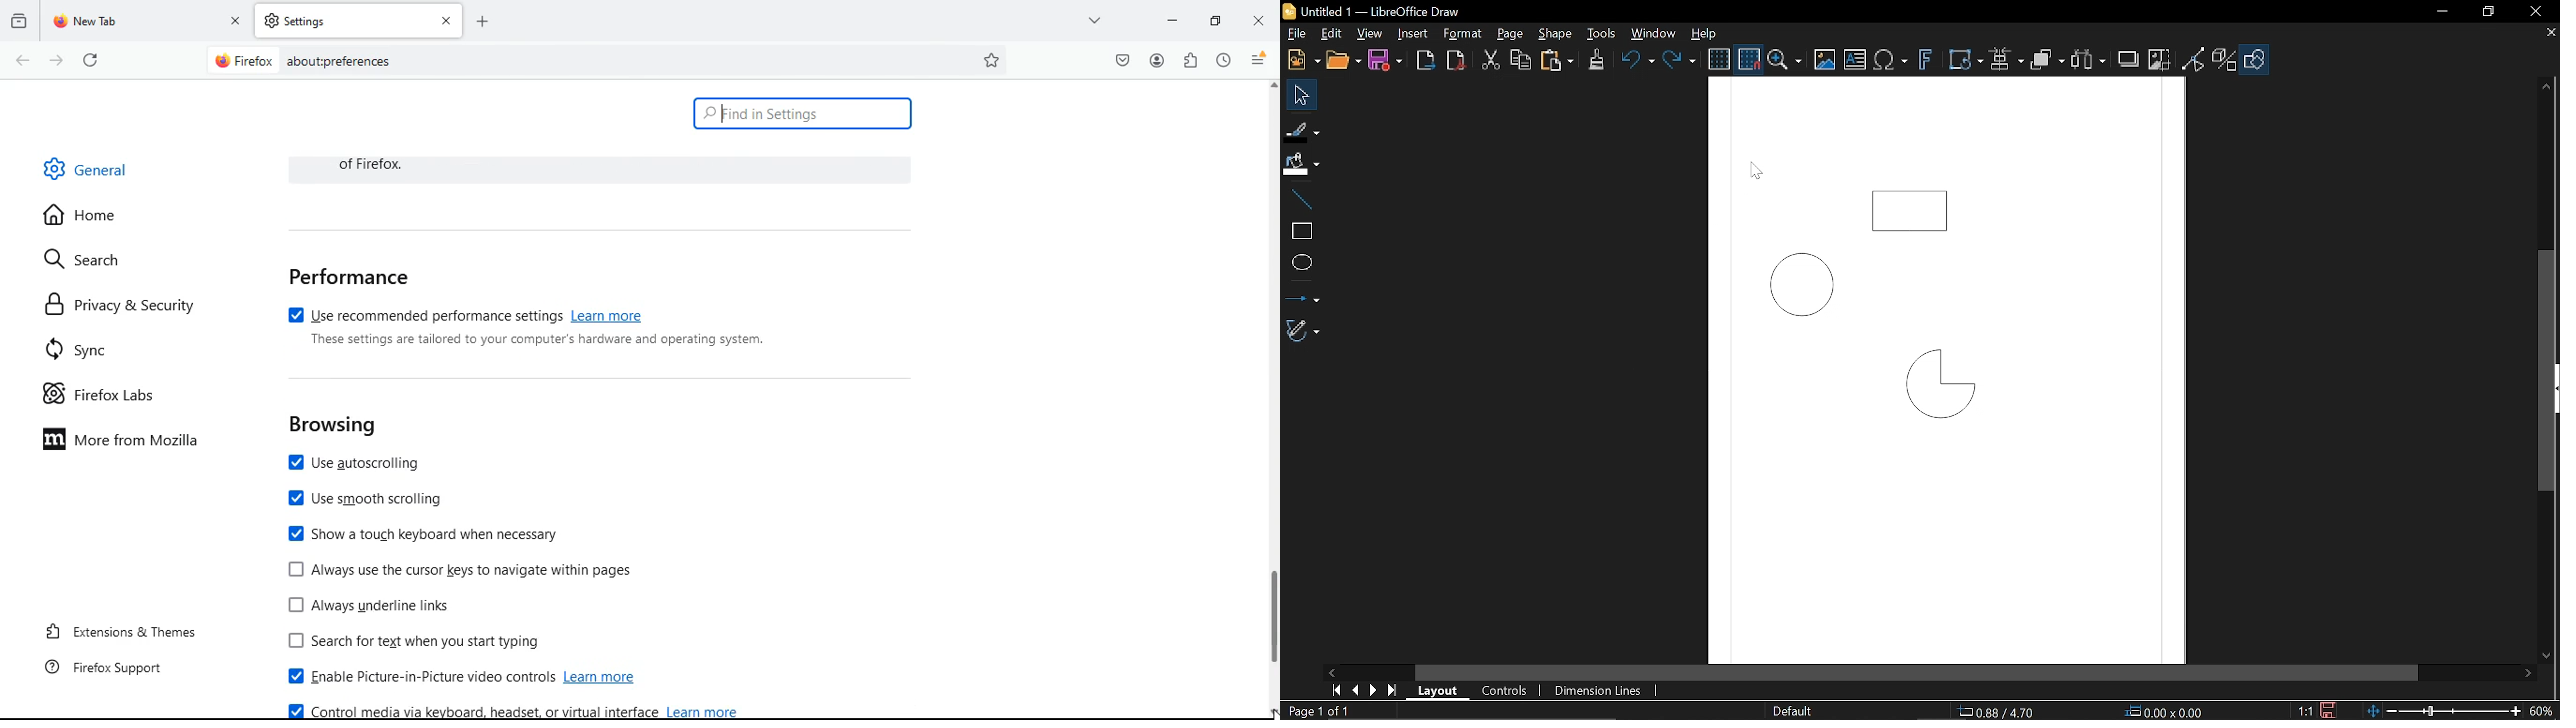  What do you see at coordinates (1966, 60) in the screenshot?
I see `Transform` at bounding box center [1966, 60].